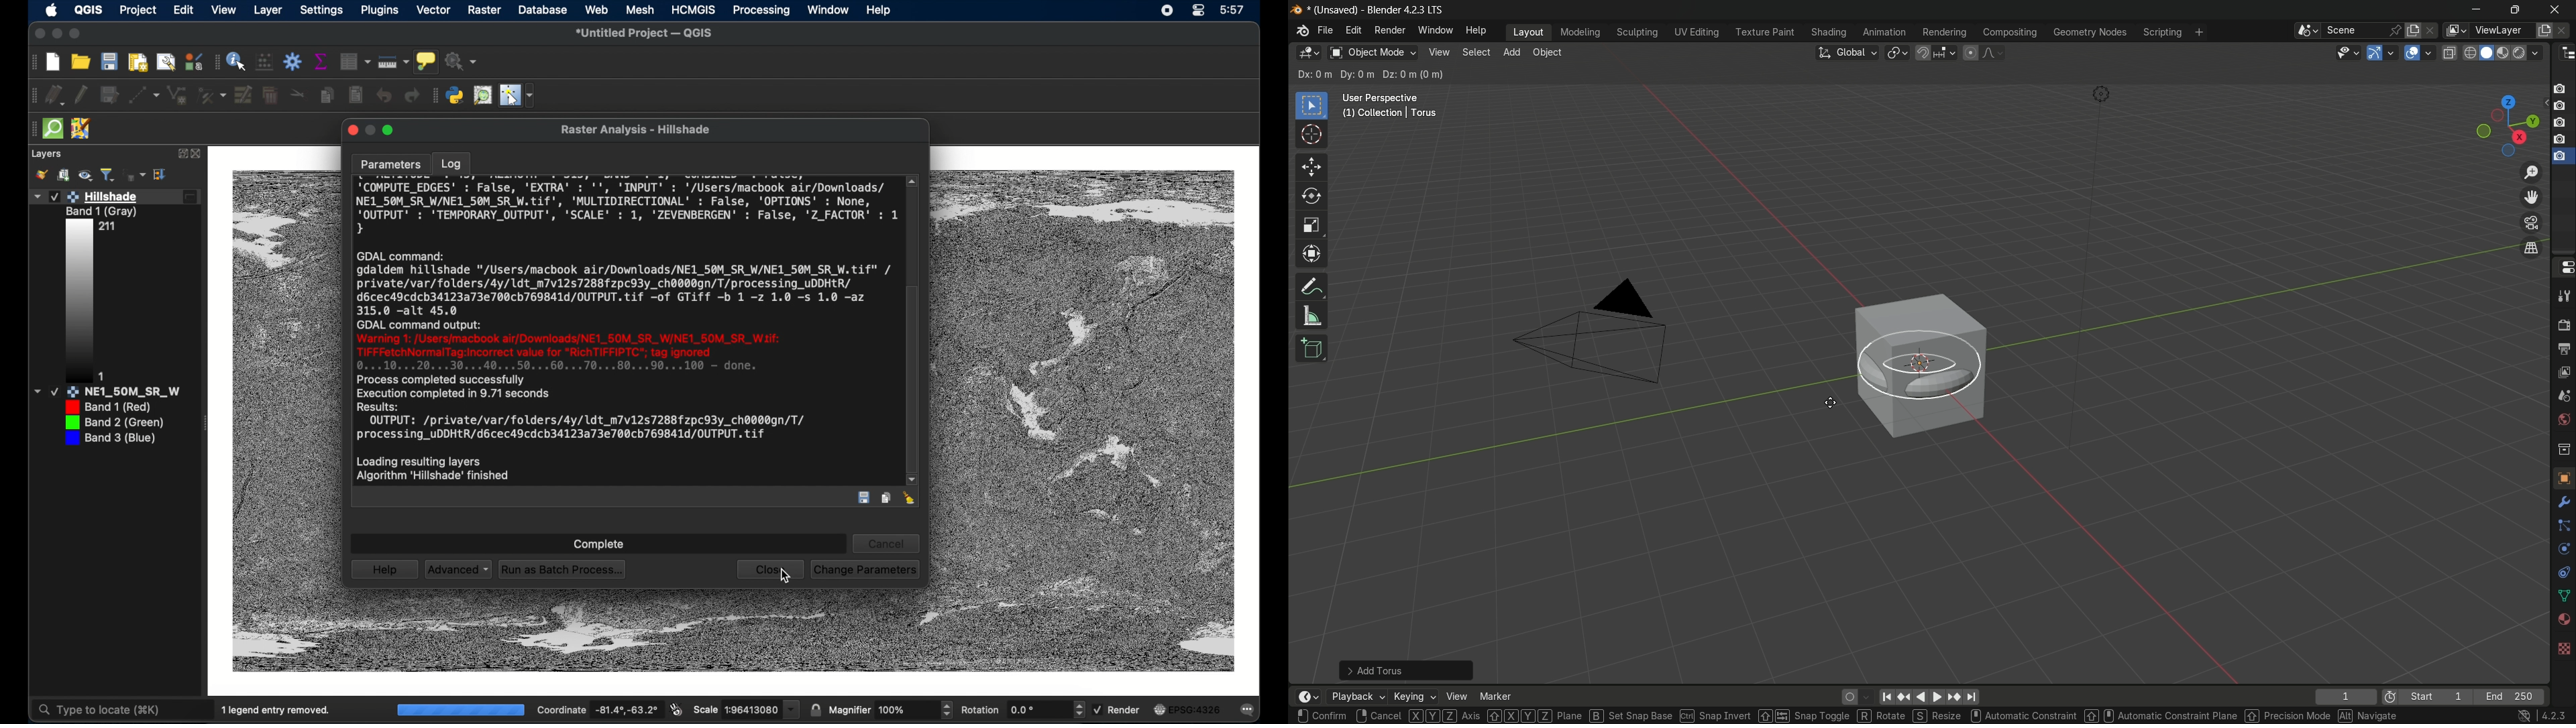 The height and width of the screenshot is (728, 2576). I want to click on material, so click(2563, 618).